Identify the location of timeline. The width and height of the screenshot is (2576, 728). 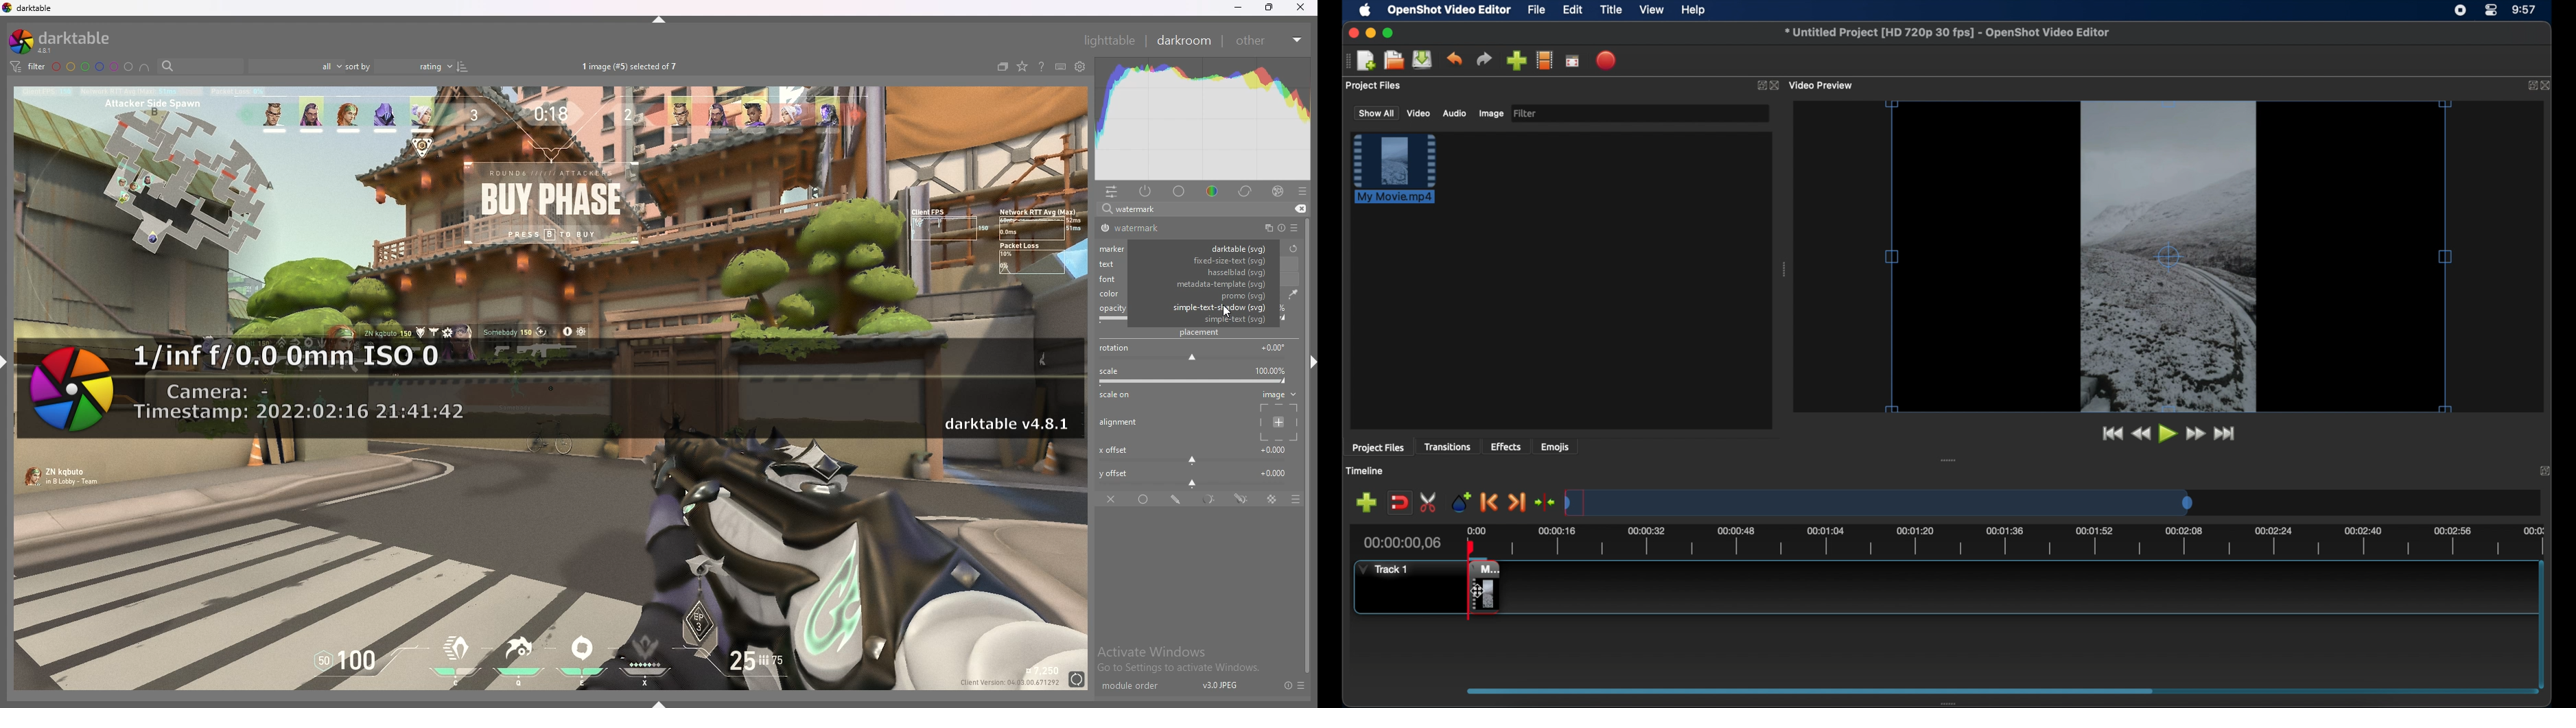
(1365, 471).